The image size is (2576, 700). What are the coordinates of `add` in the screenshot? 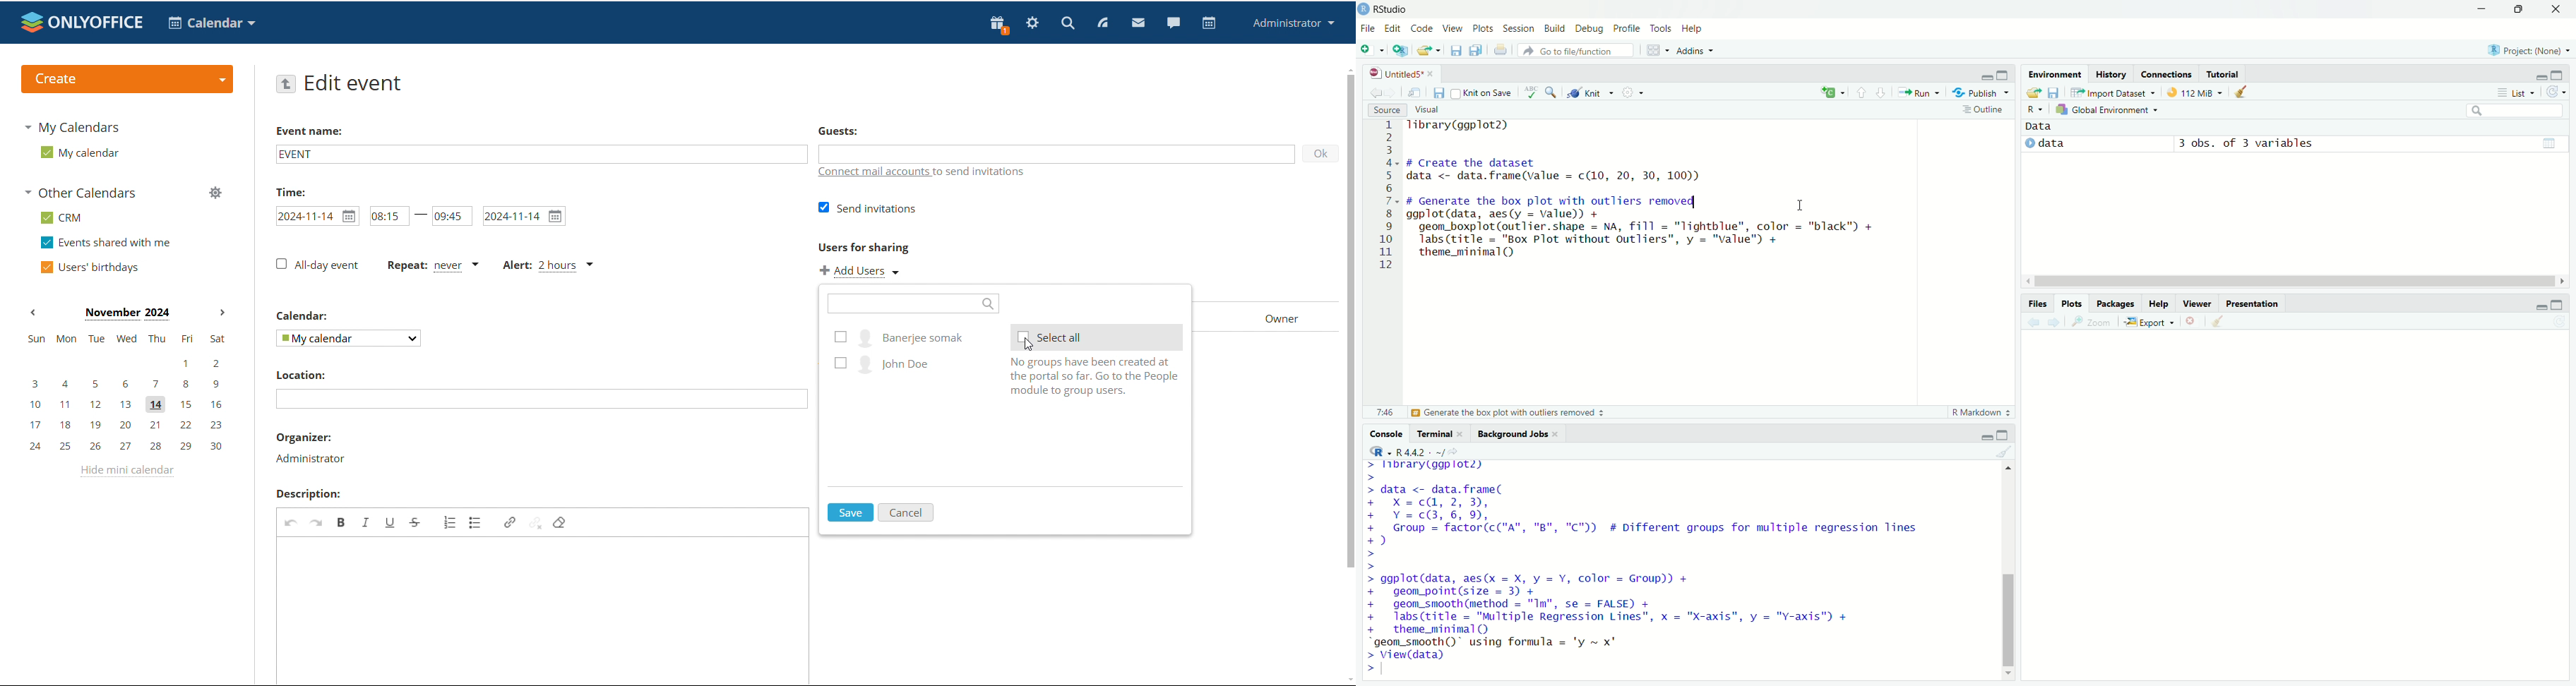 It's located at (1370, 52).